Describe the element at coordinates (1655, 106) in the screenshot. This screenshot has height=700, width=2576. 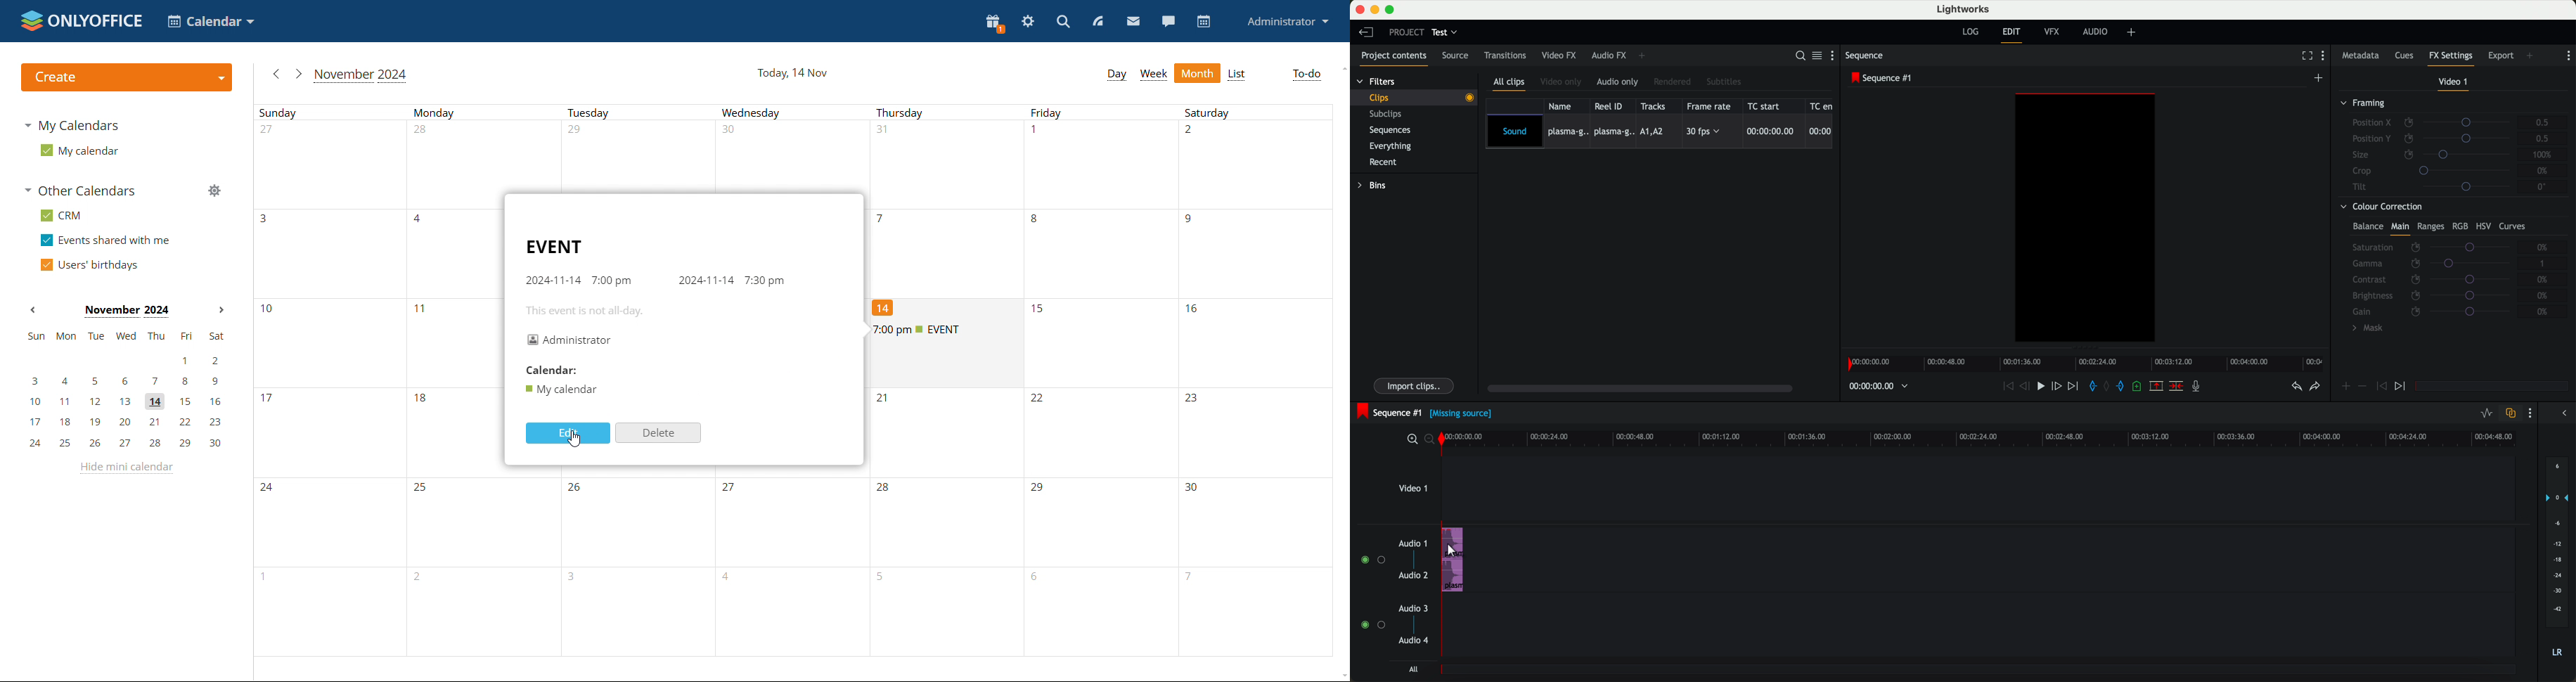
I see `tracks` at that location.